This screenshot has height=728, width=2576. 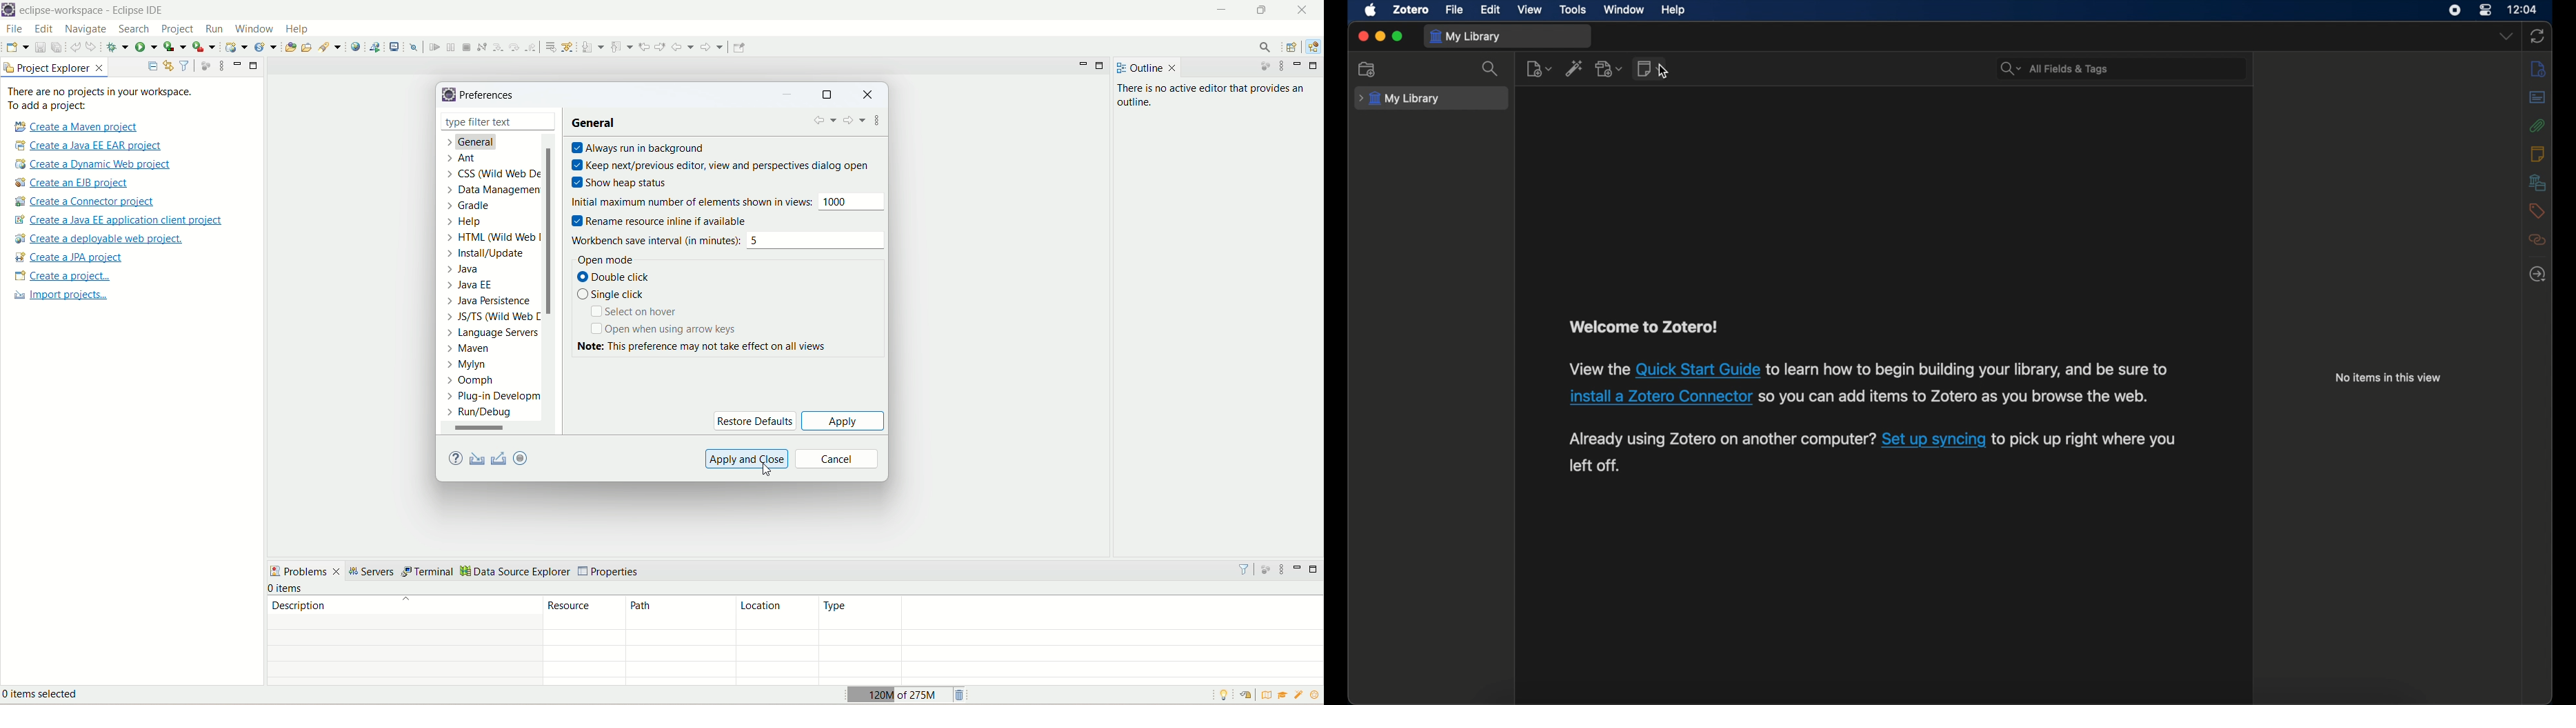 What do you see at coordinates (2537, 182) in the screenshot?
I see `libraries` at bounding box center [2537, 182].